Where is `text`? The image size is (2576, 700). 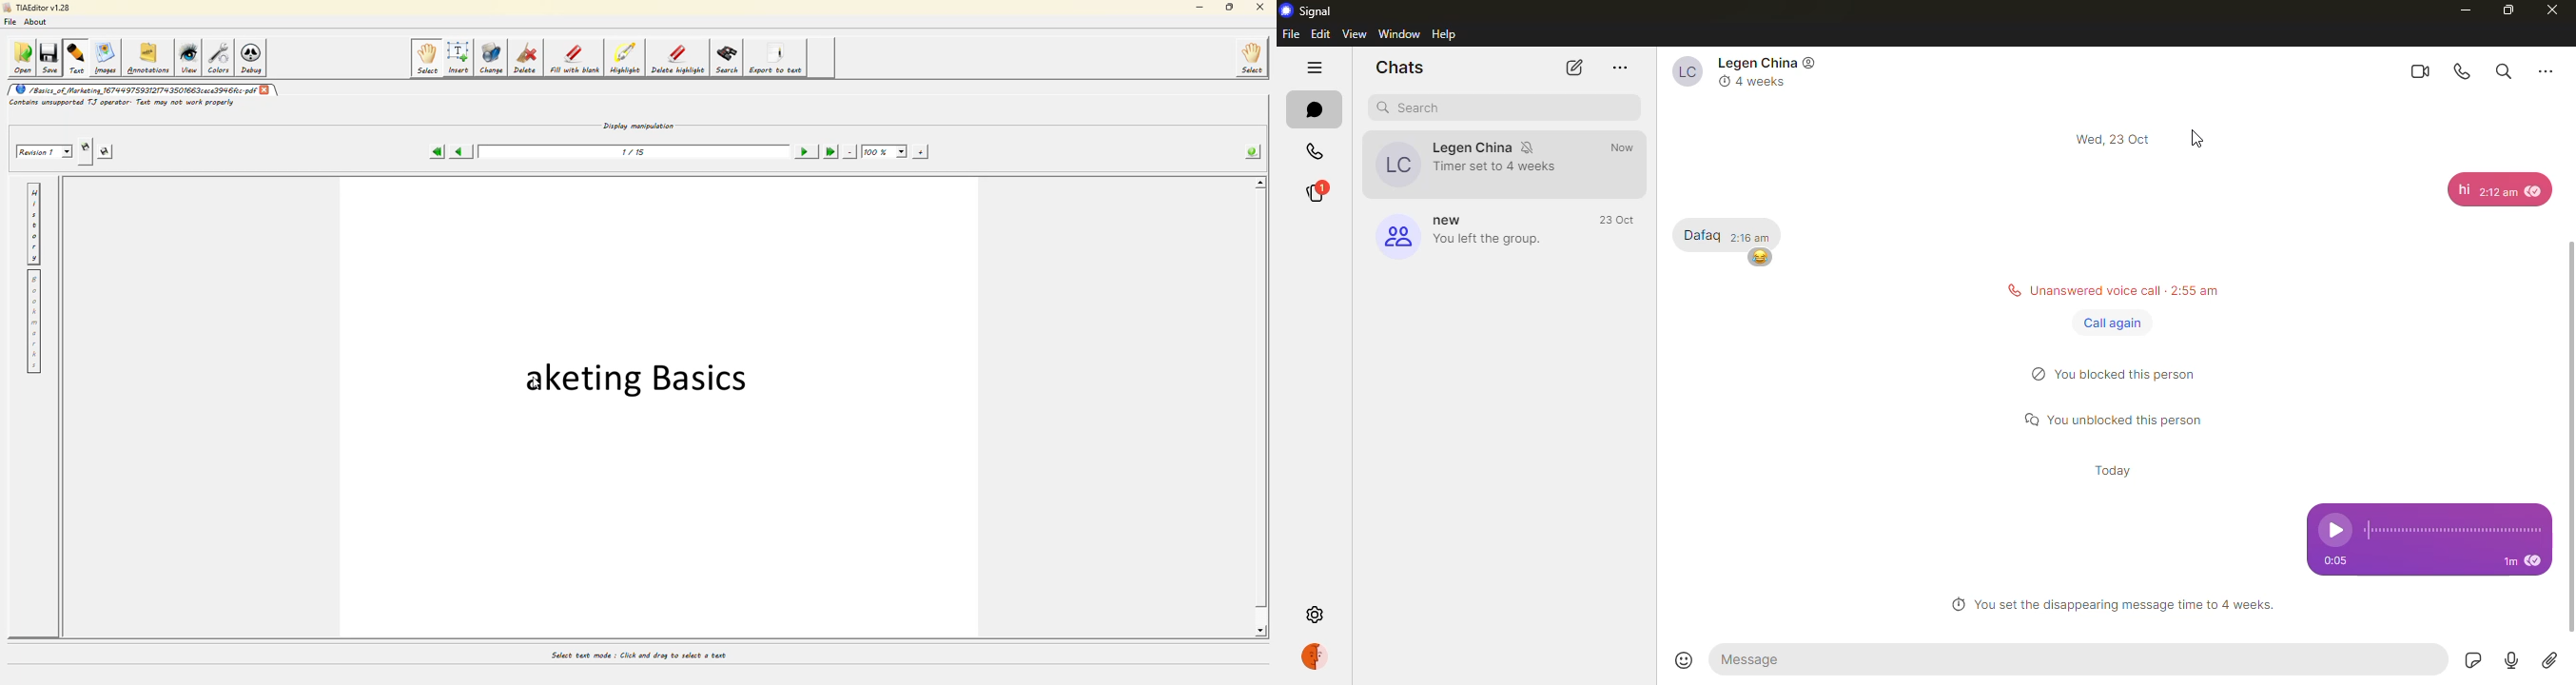 text is located at coordinates (631, 388).